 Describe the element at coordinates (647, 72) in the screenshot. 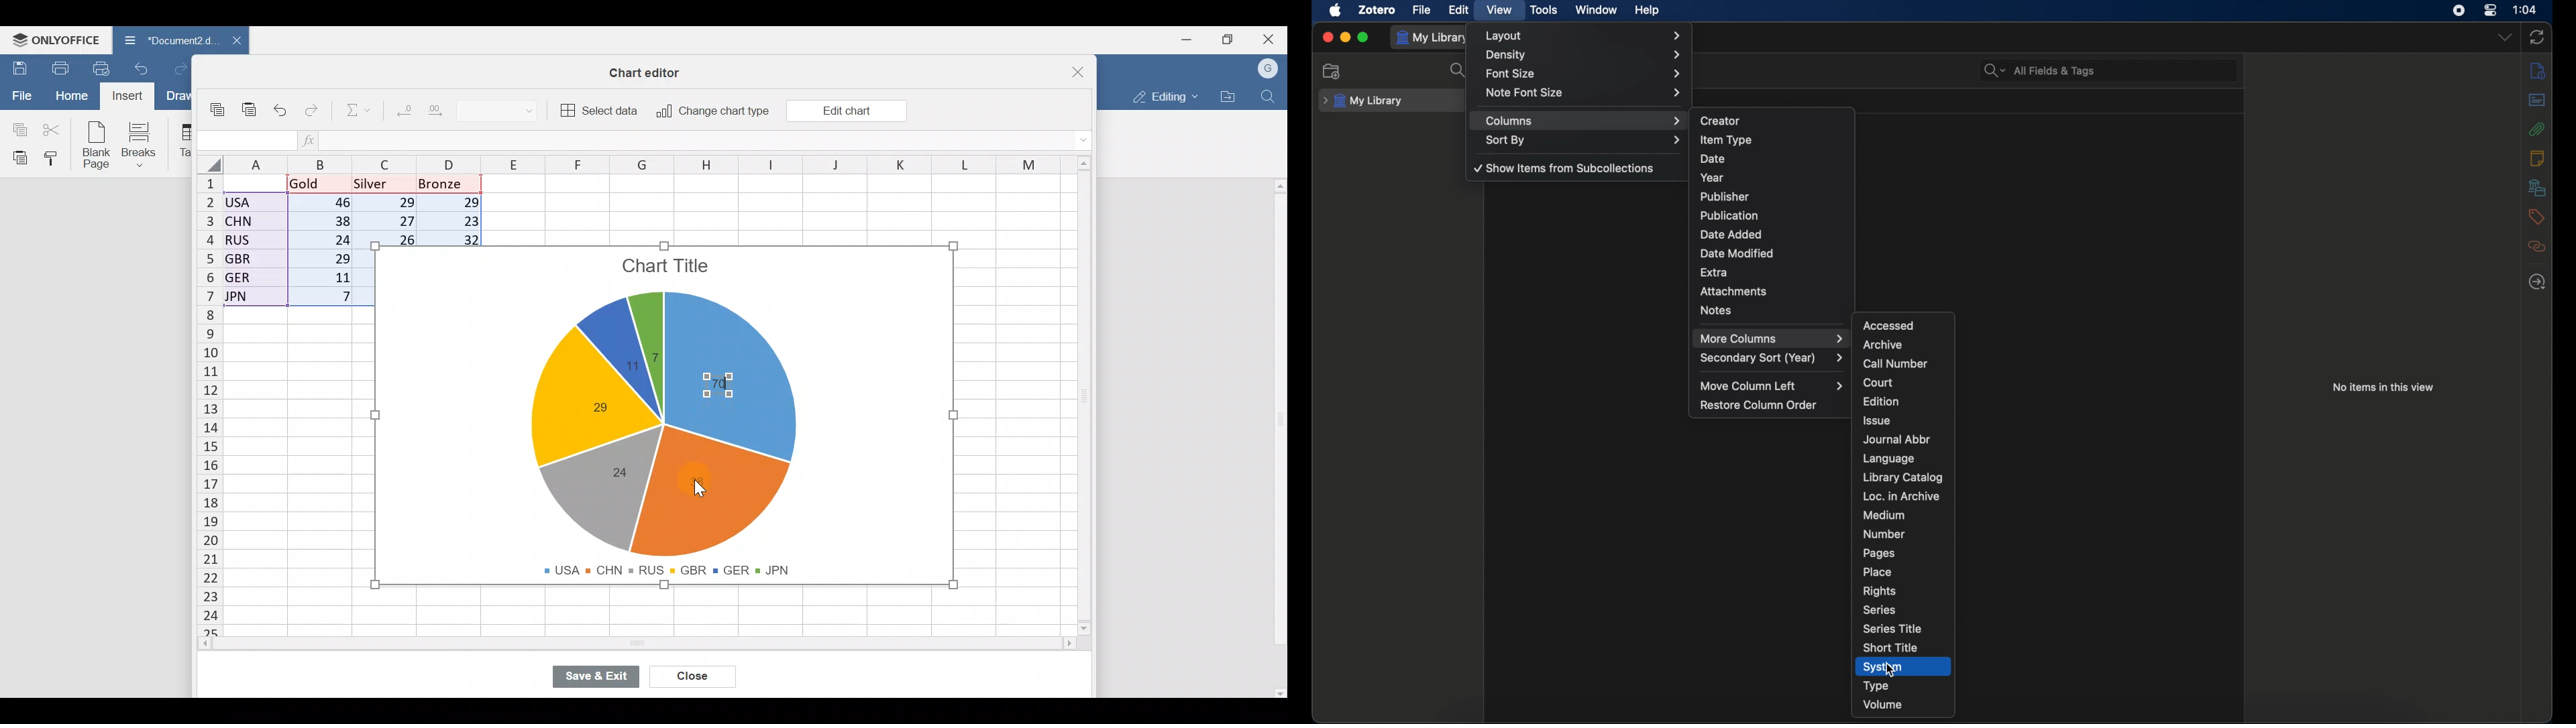

I see `Chart editor` at that location.